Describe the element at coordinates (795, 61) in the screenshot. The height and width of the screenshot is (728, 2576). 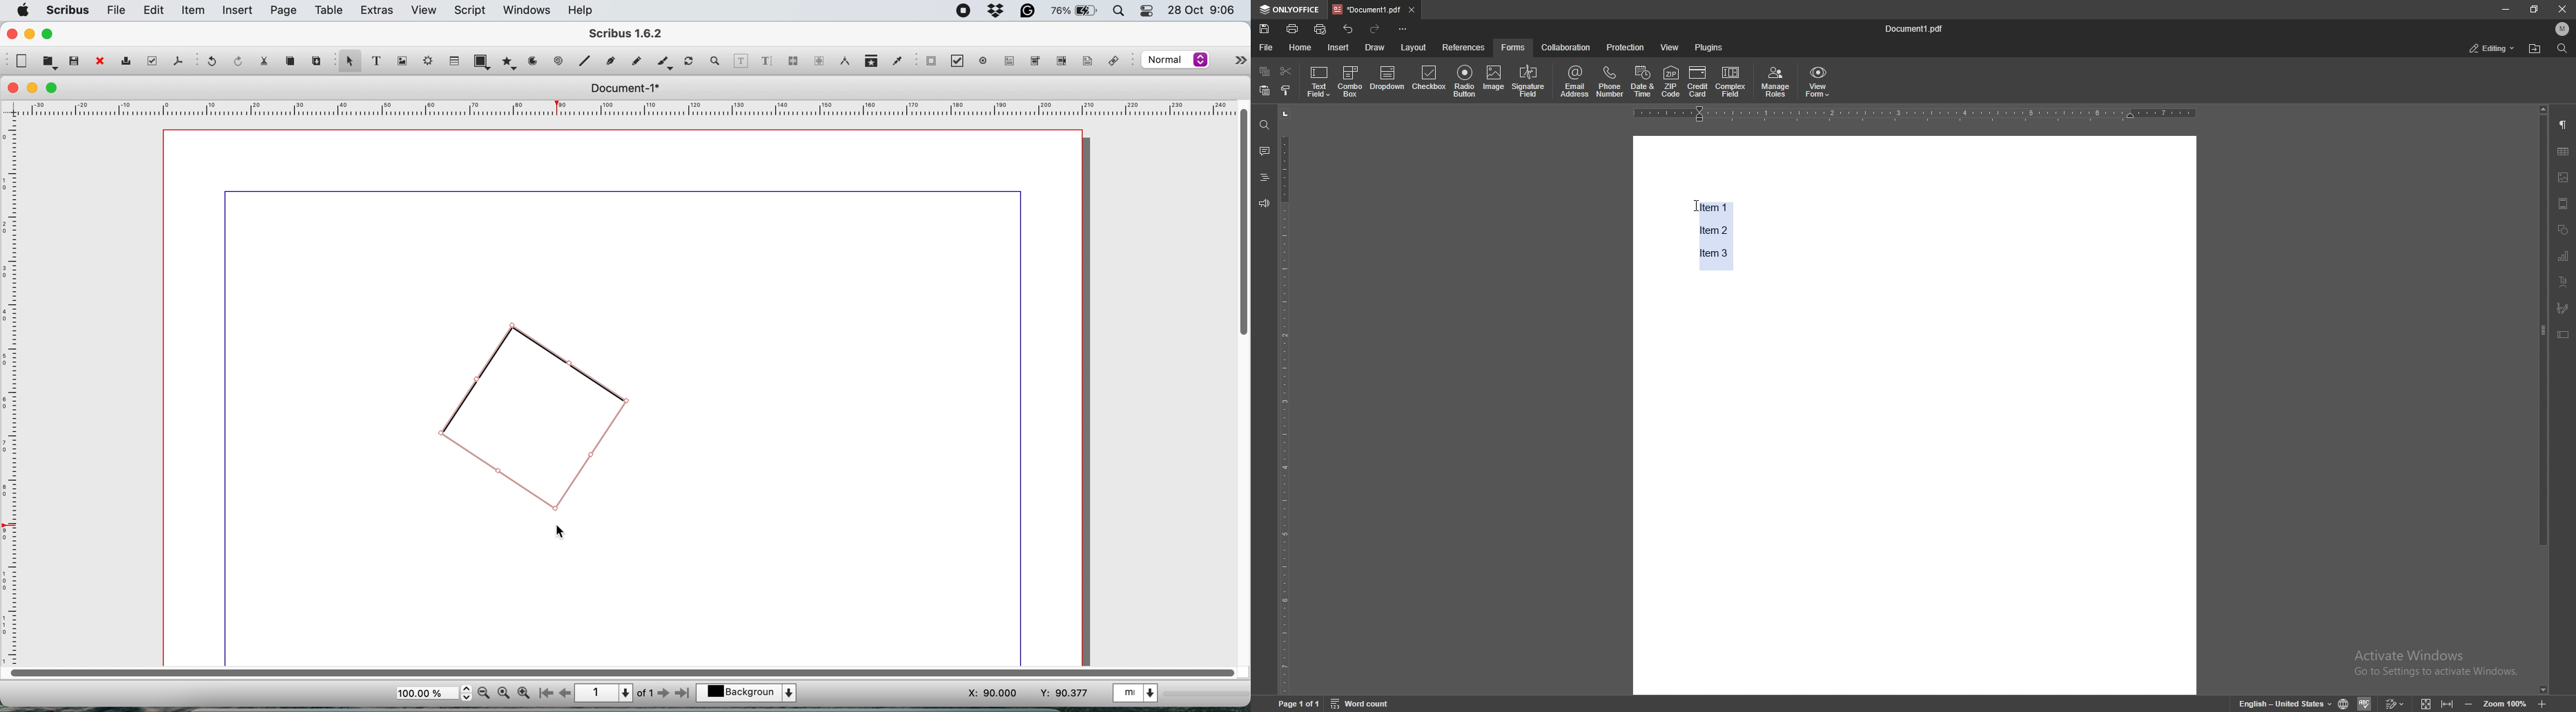
I see `link text frame` at that location.